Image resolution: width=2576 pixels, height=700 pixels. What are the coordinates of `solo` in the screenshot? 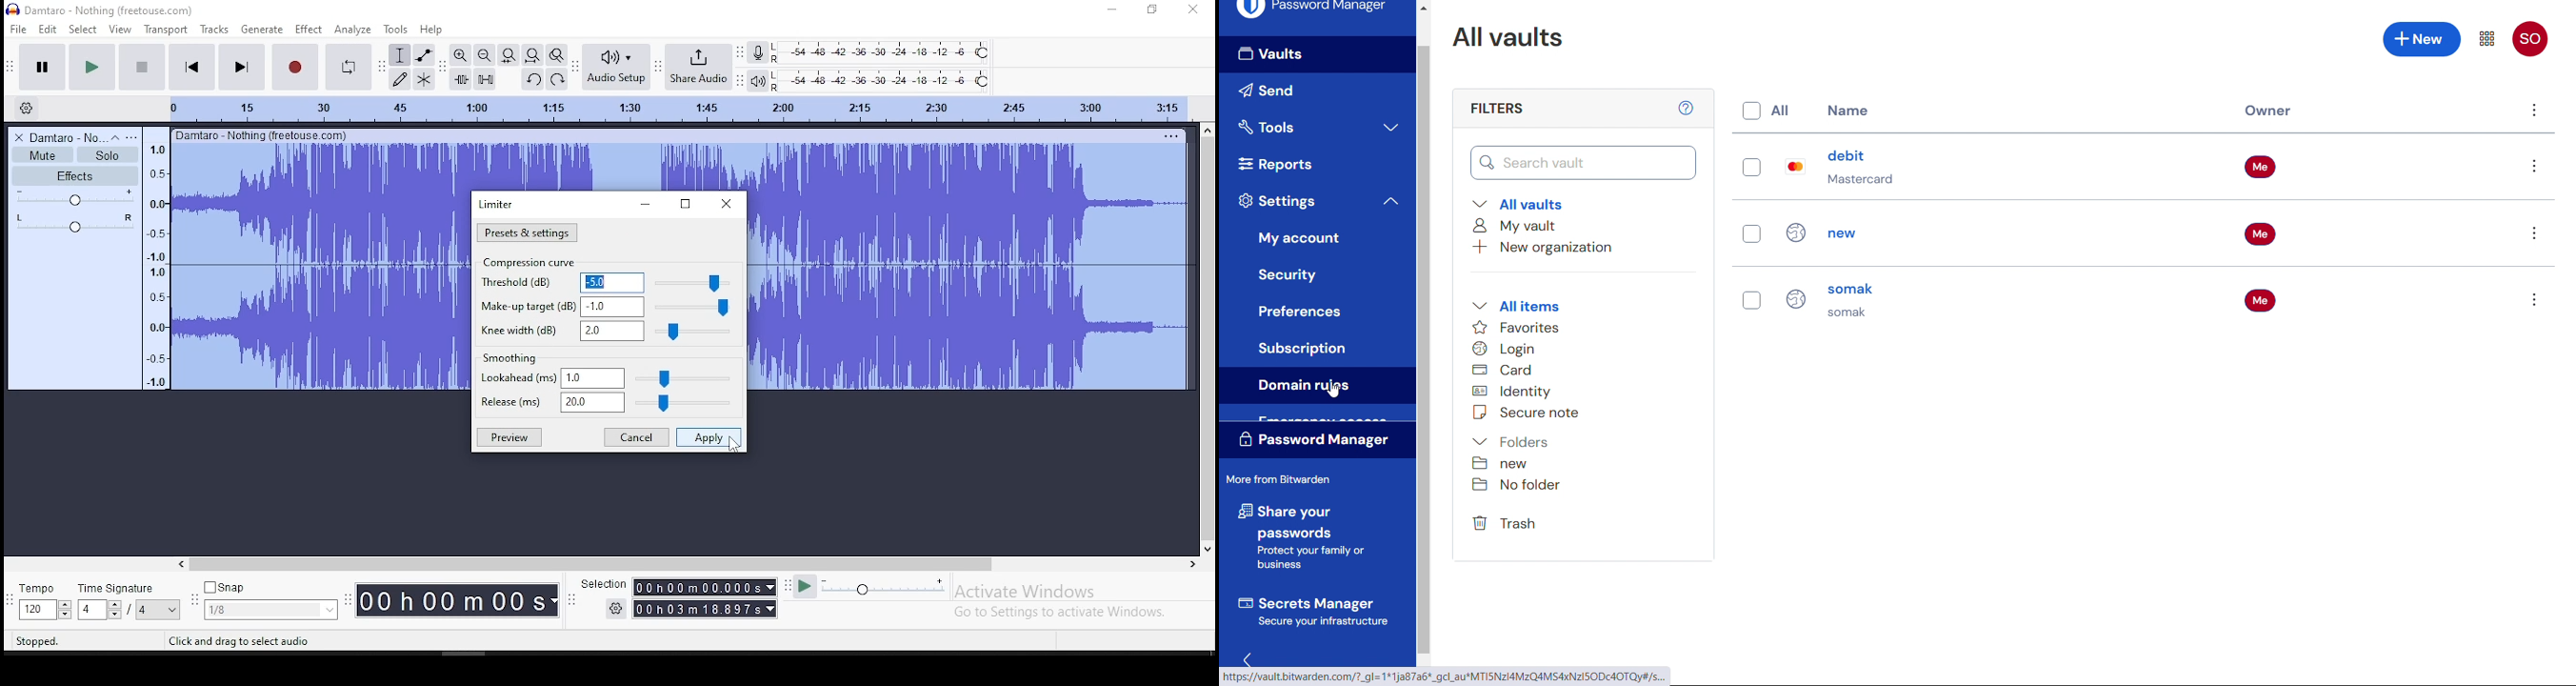 It's located at (108, 155).